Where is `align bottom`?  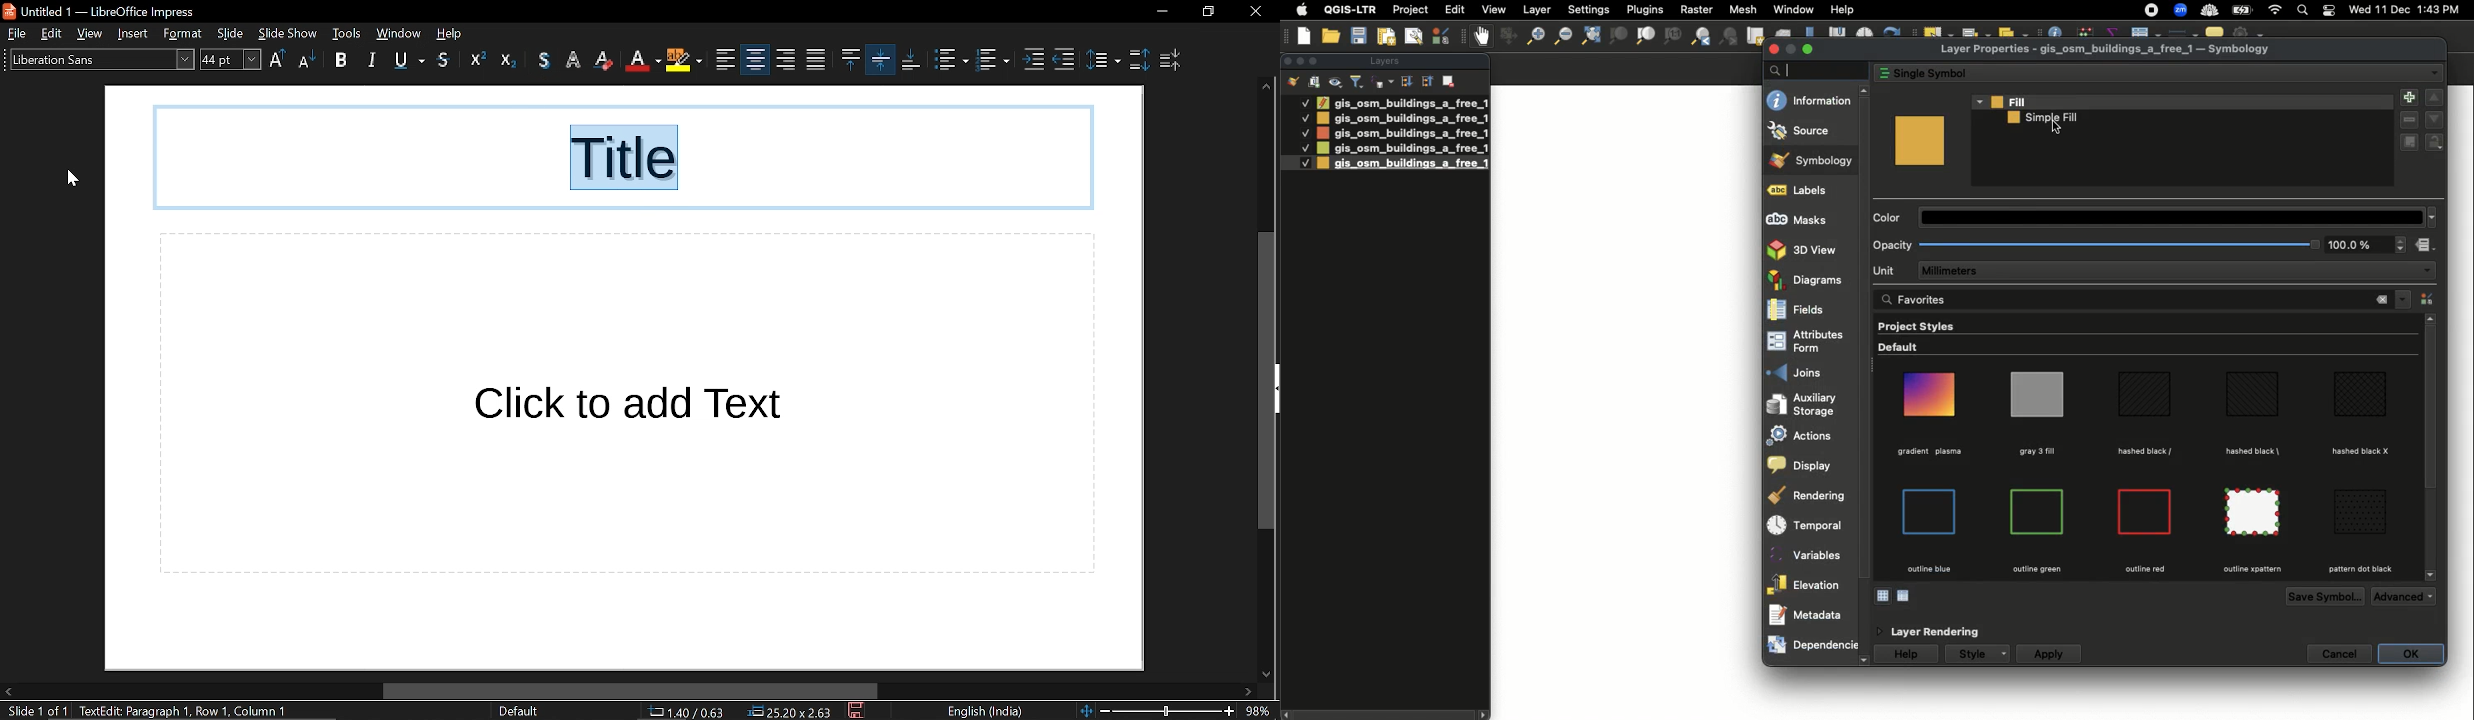 align bottom is located at coordinates (881, 59).